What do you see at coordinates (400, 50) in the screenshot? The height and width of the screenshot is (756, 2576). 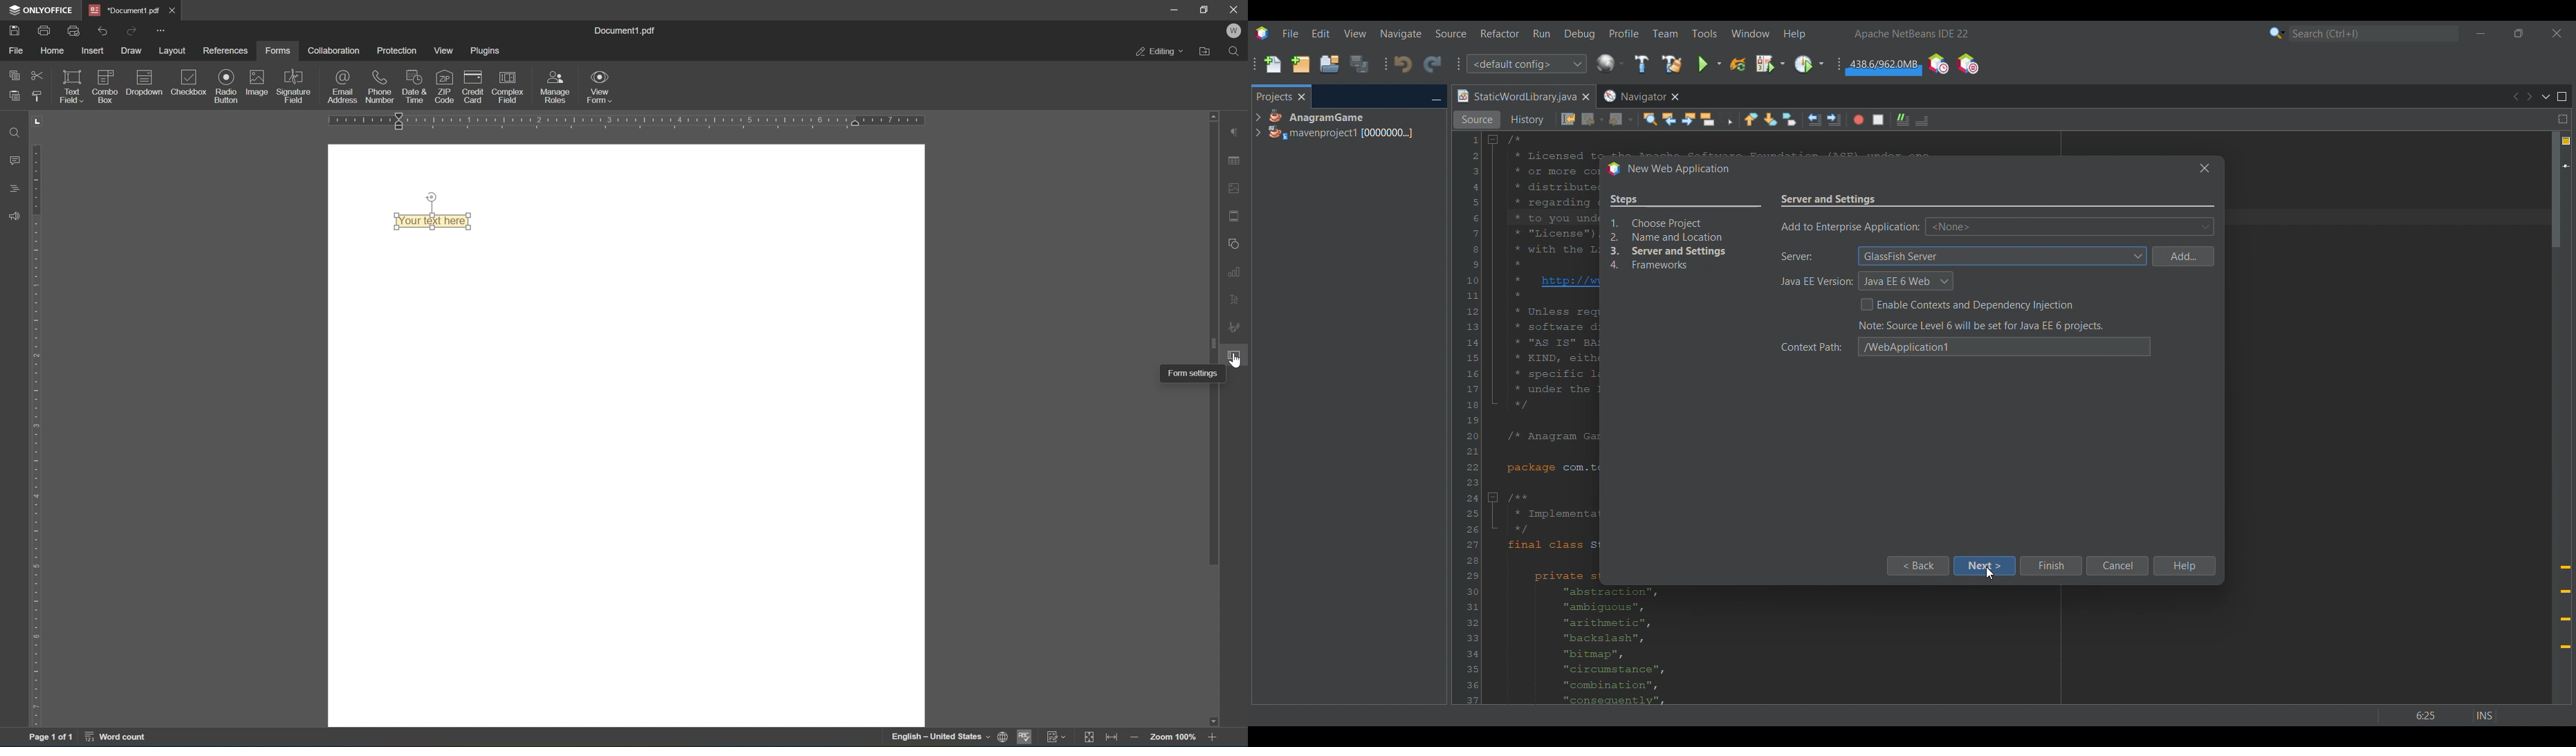 I see `protection` at bounding box center [400, 50].